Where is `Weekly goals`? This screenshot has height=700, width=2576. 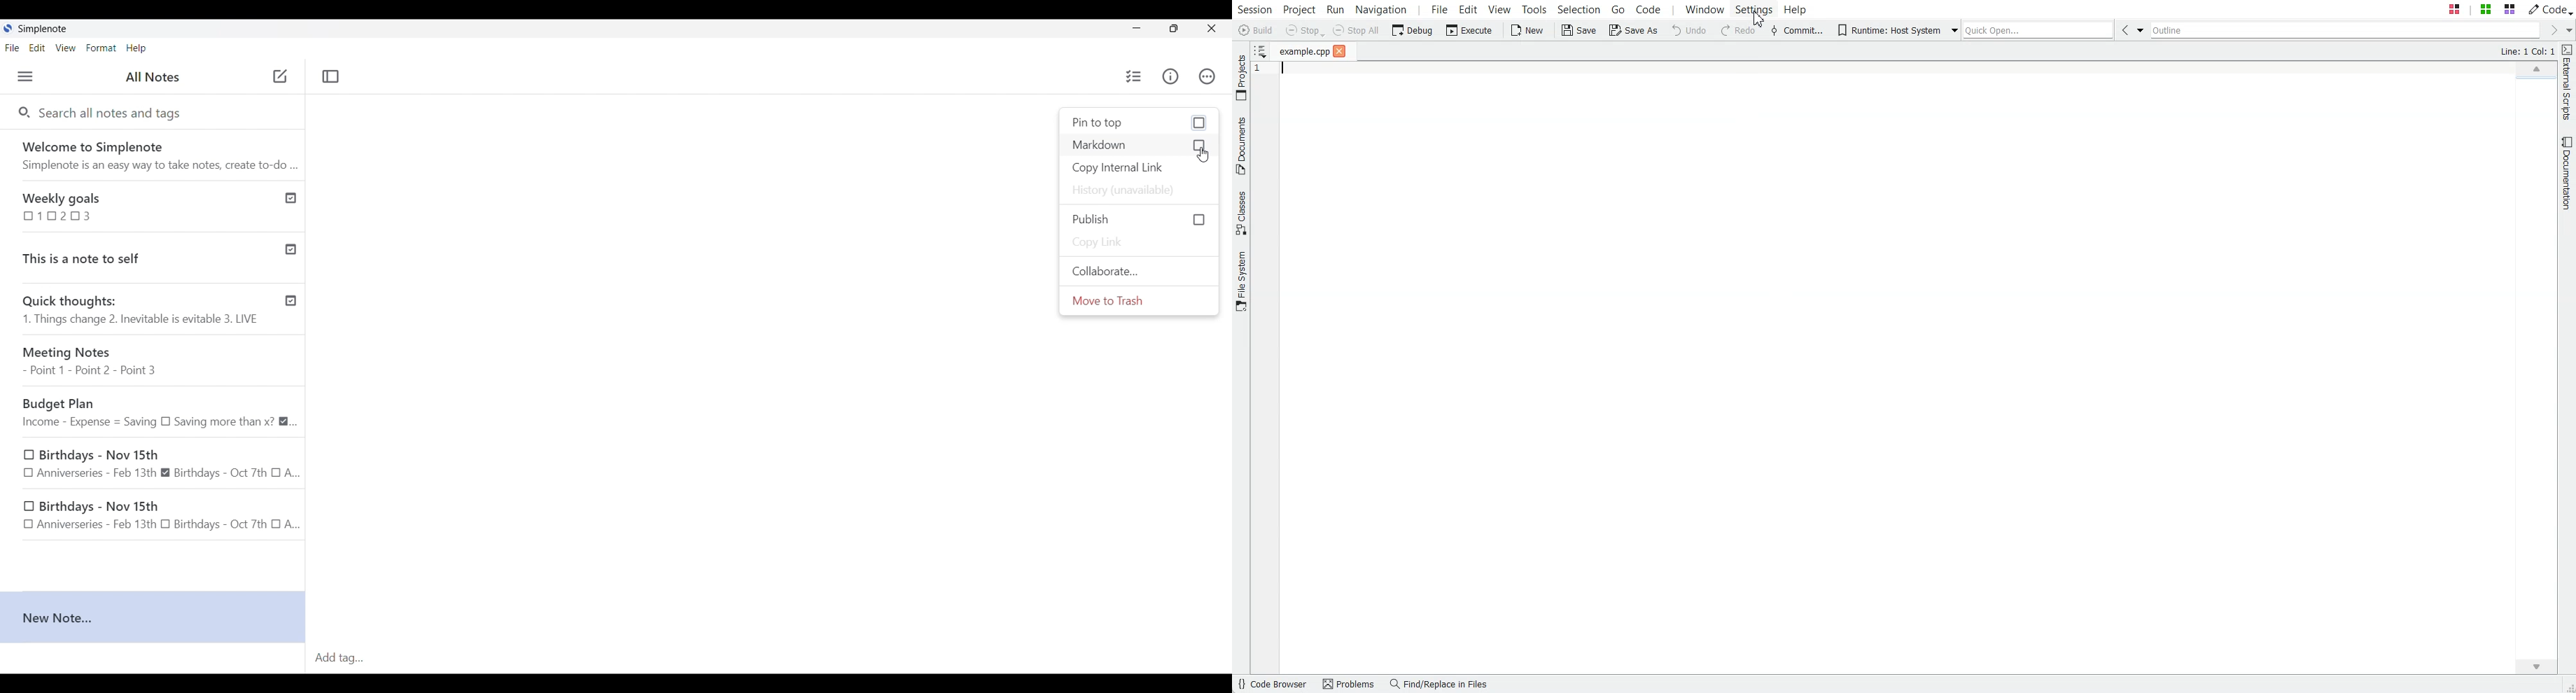
Weekly goals is located at coordinates (137, 205).